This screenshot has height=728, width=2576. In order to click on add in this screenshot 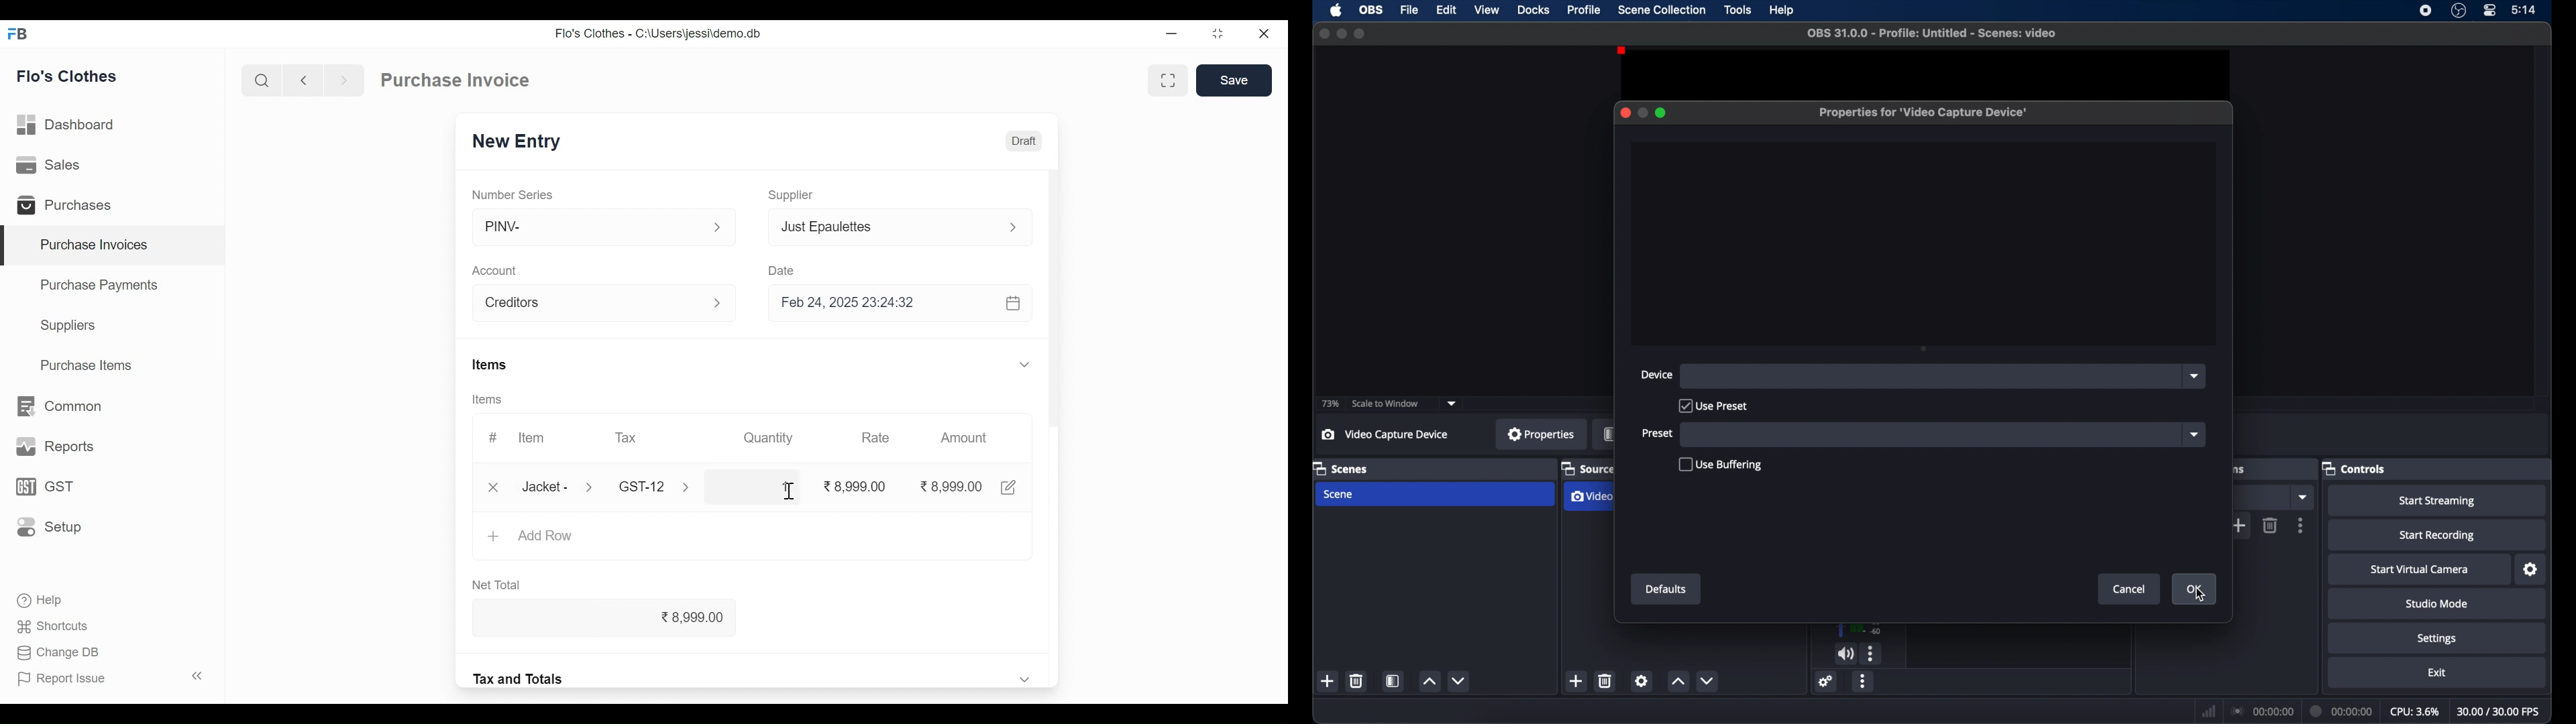, I will do `click(1327, 682)`.